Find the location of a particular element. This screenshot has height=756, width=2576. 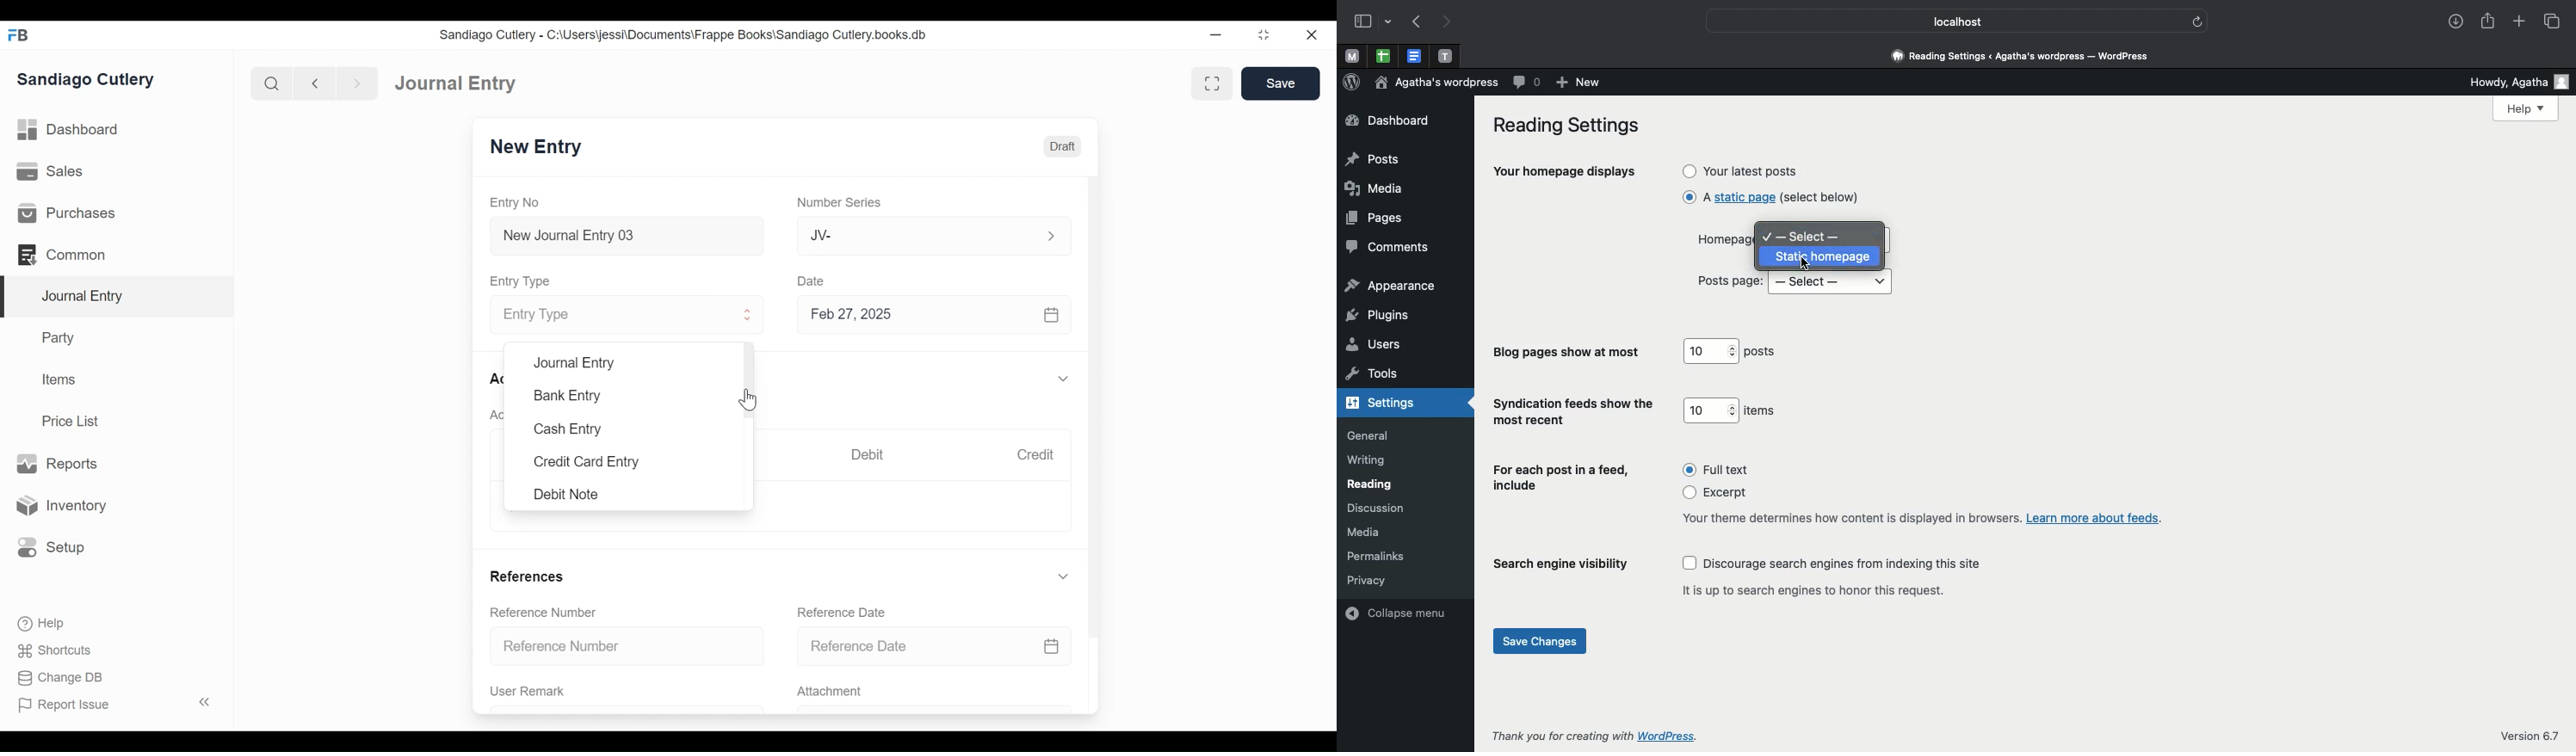

Price List is located at coordinates (73, 421).